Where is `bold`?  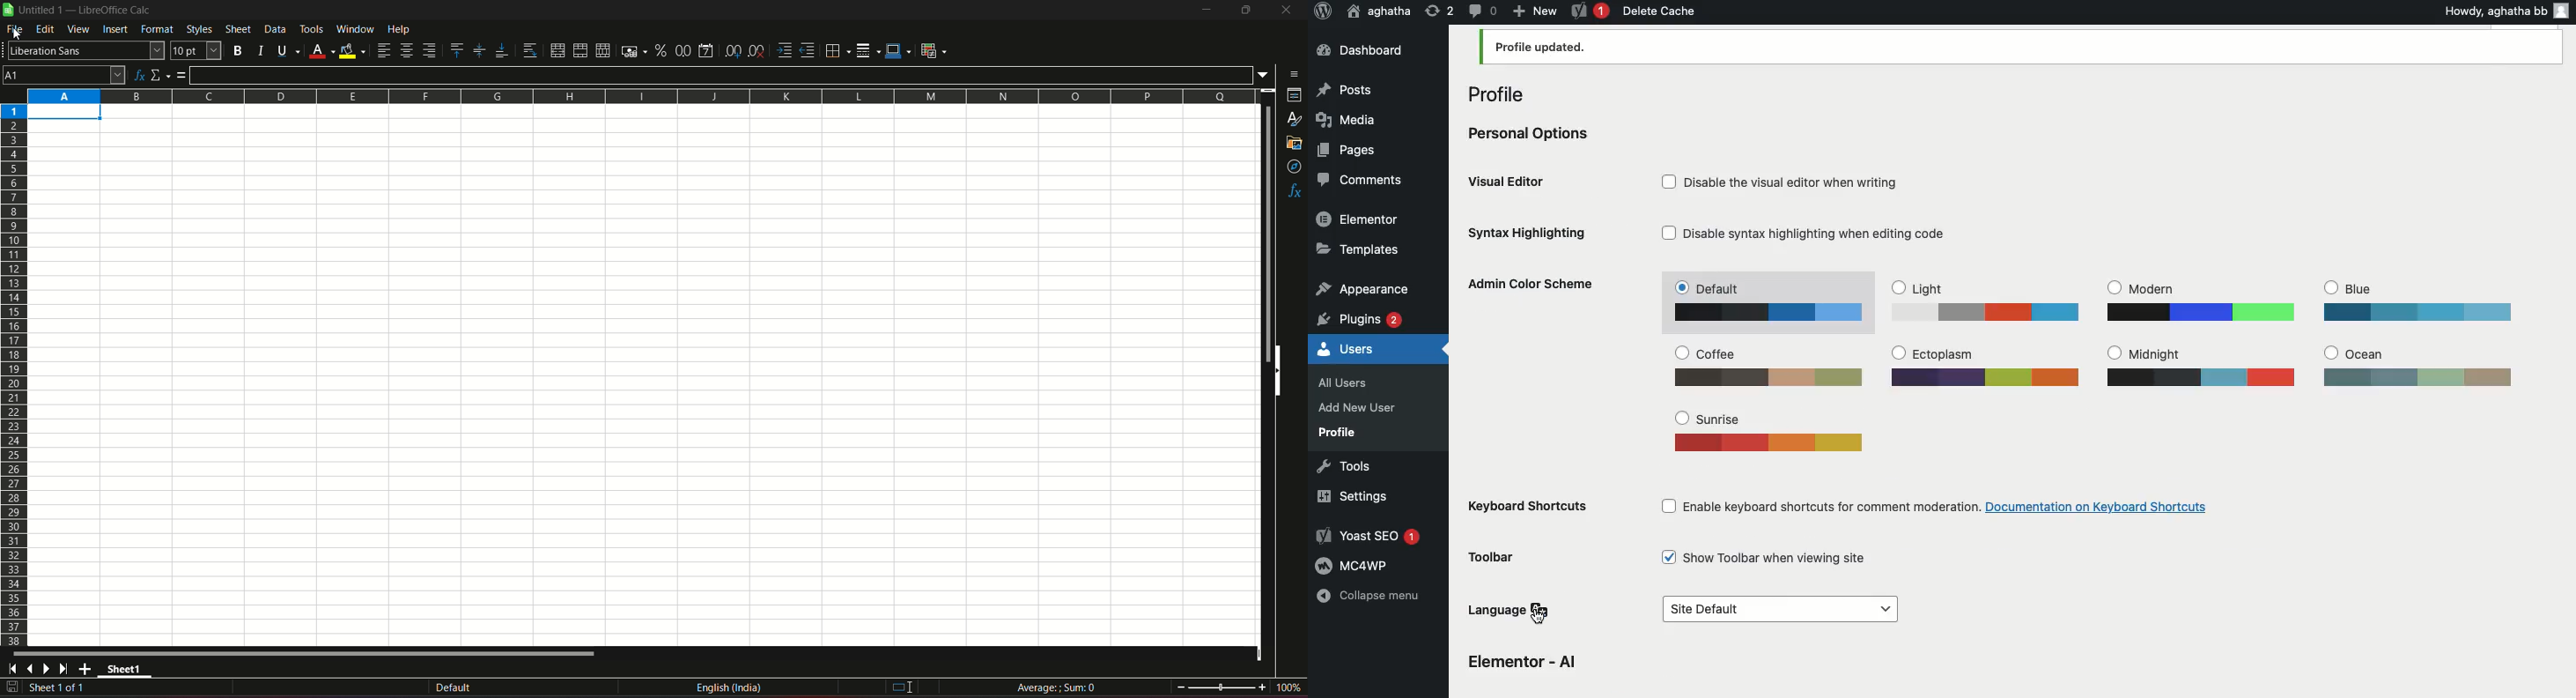 bold is located at coordinates (238, 49).